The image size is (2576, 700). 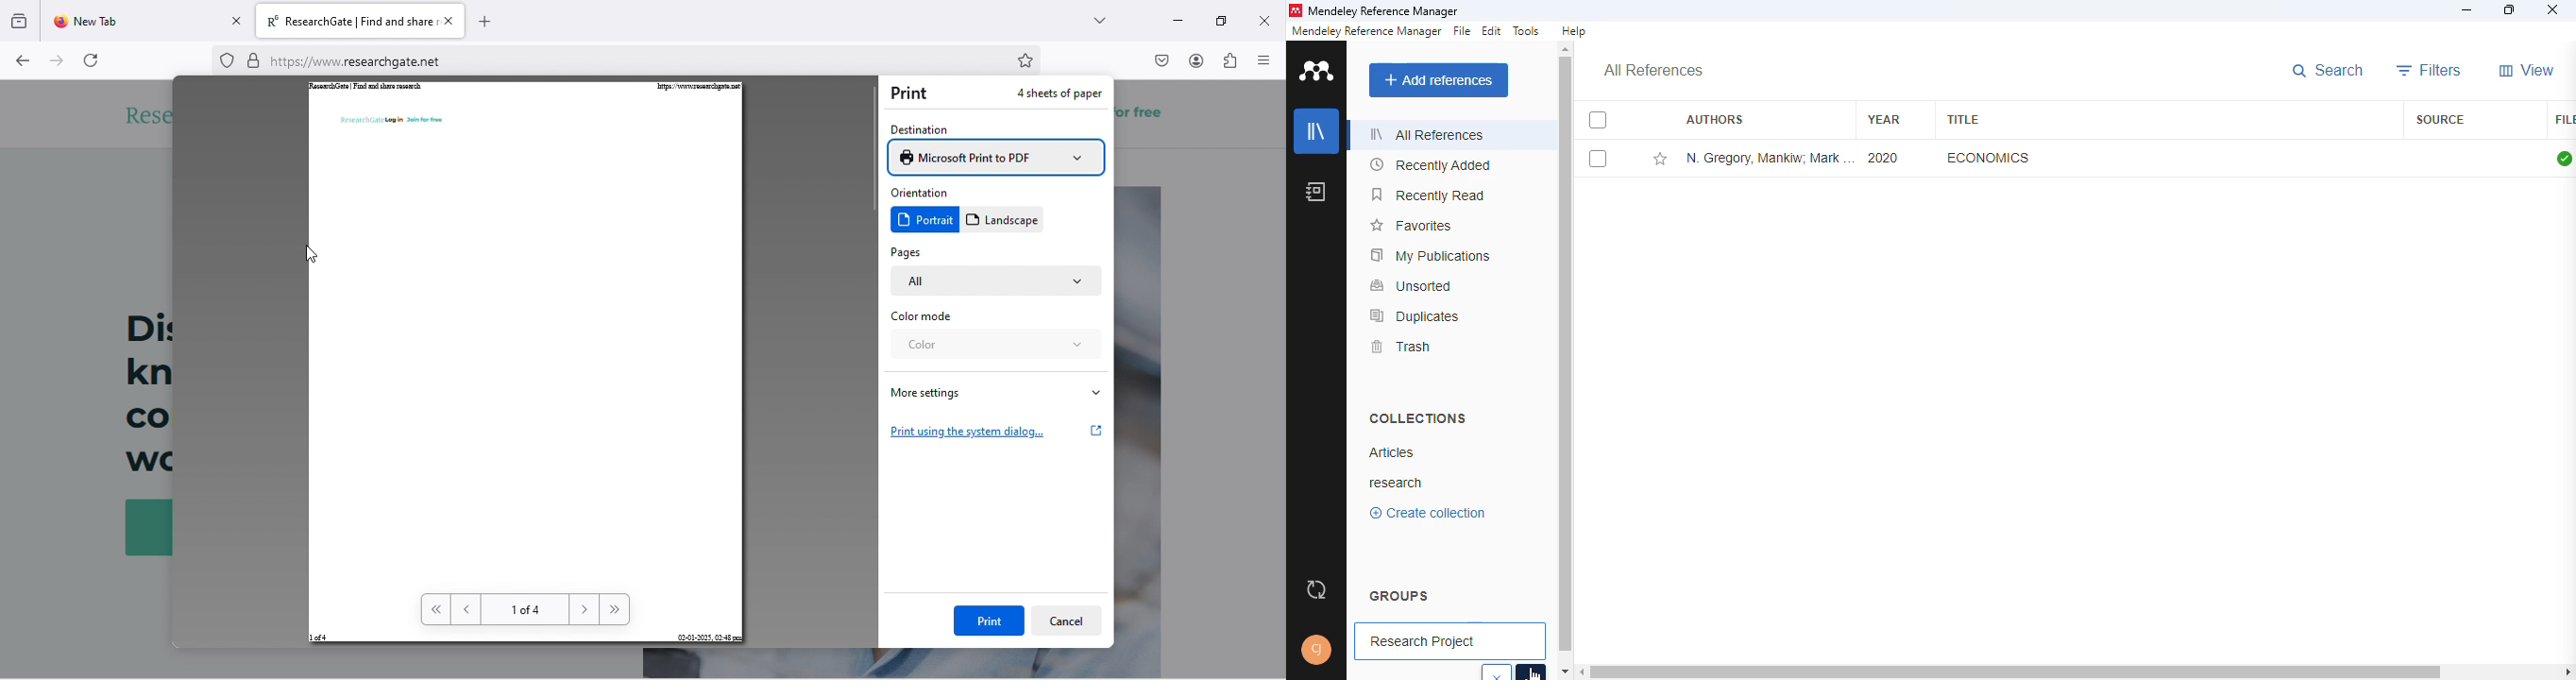 I want to click on close, so click(x=1265, y=16).